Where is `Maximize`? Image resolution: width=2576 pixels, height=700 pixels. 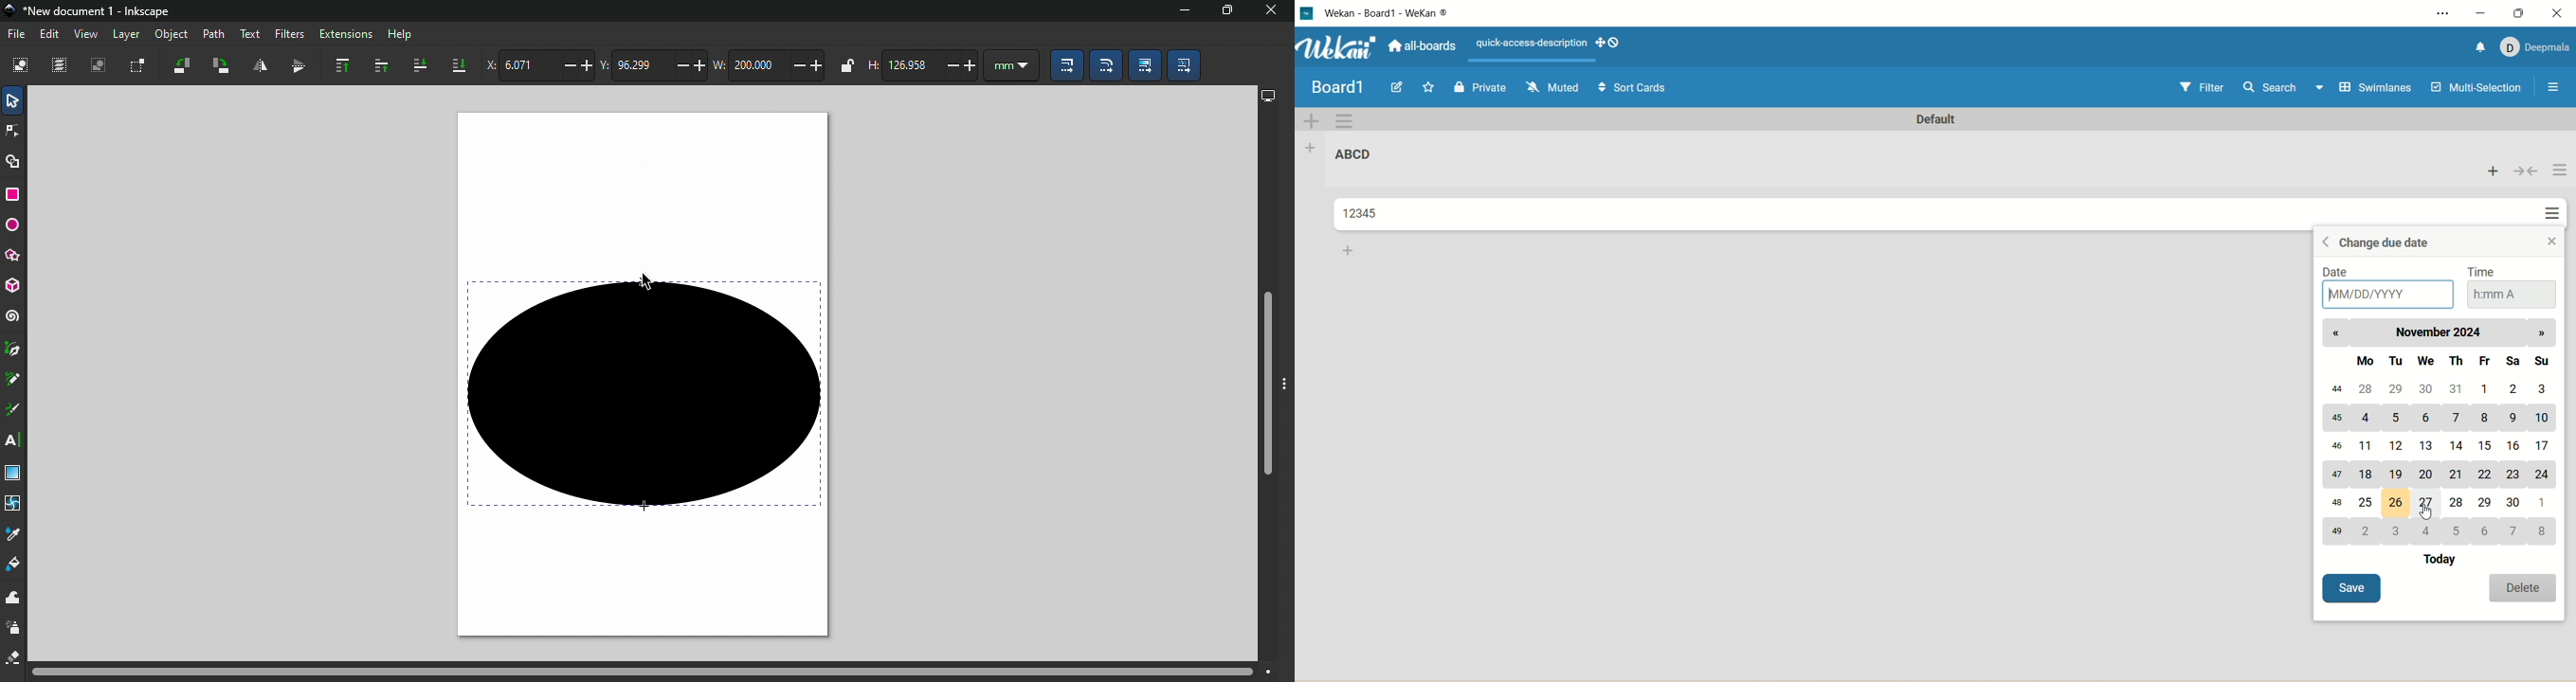
Maximize is located at coordinates (1225, 11).